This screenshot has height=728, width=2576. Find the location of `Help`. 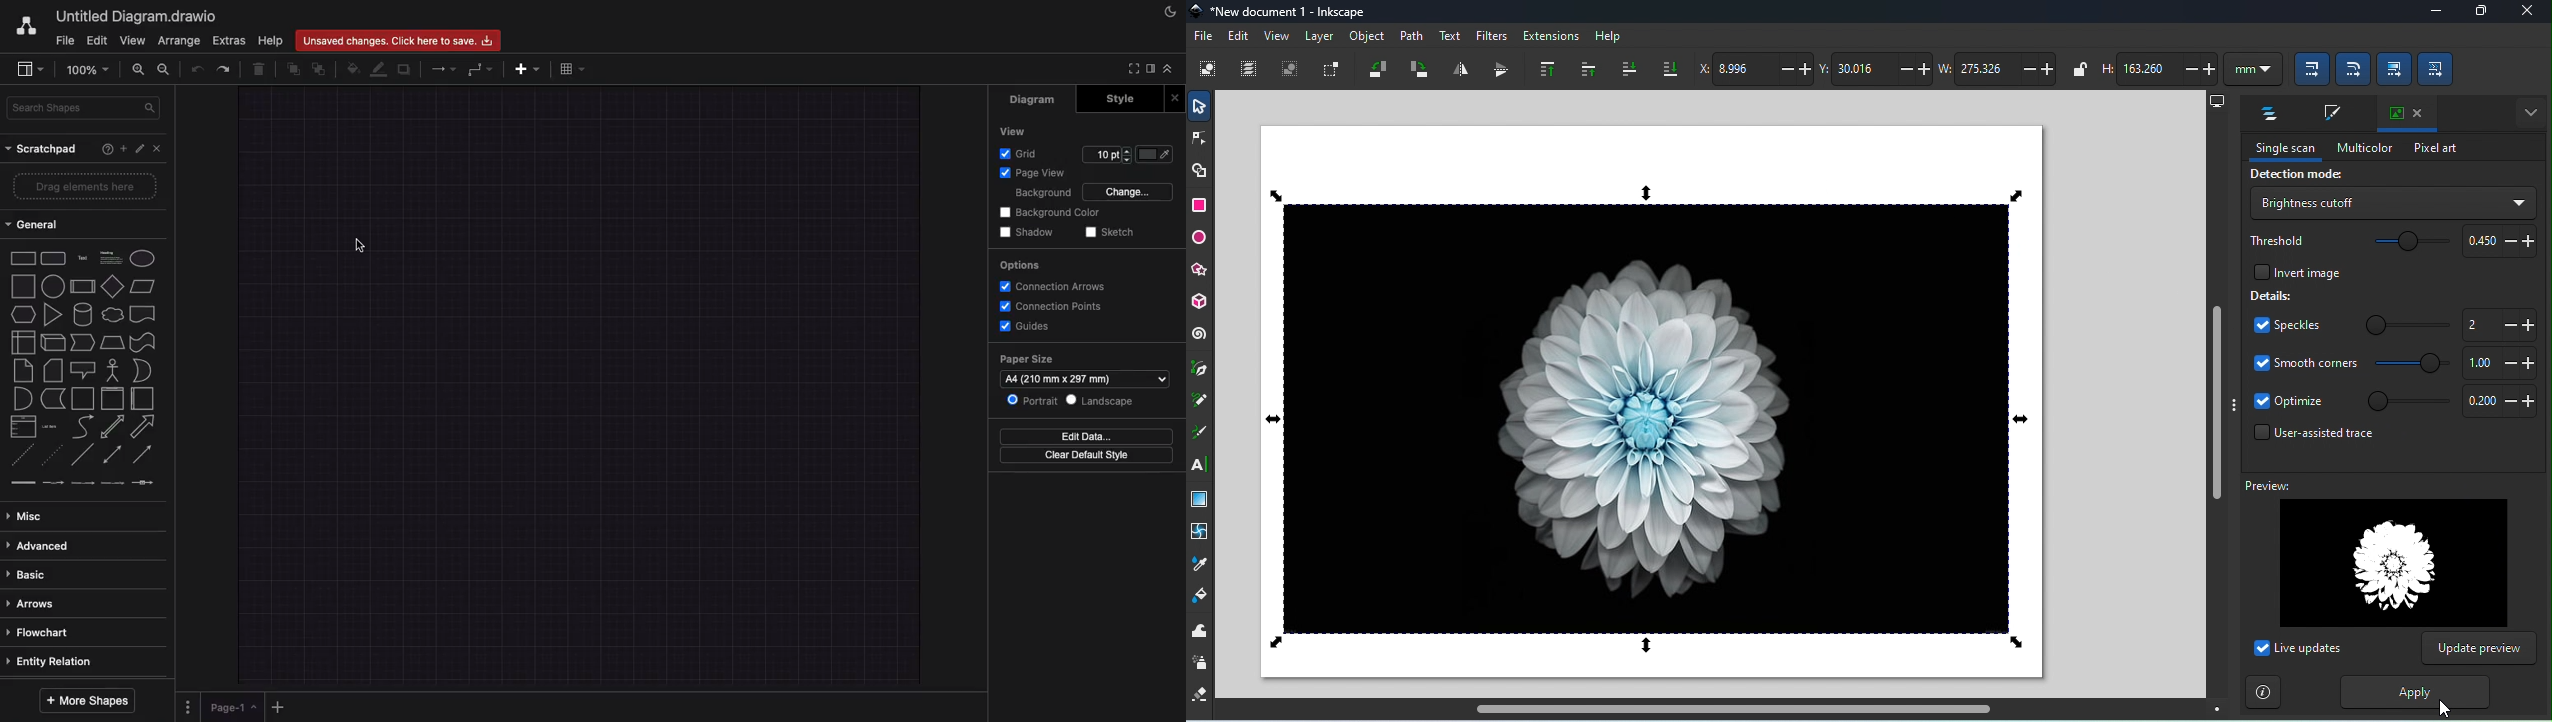

Help is located at coordinates (107, 149).